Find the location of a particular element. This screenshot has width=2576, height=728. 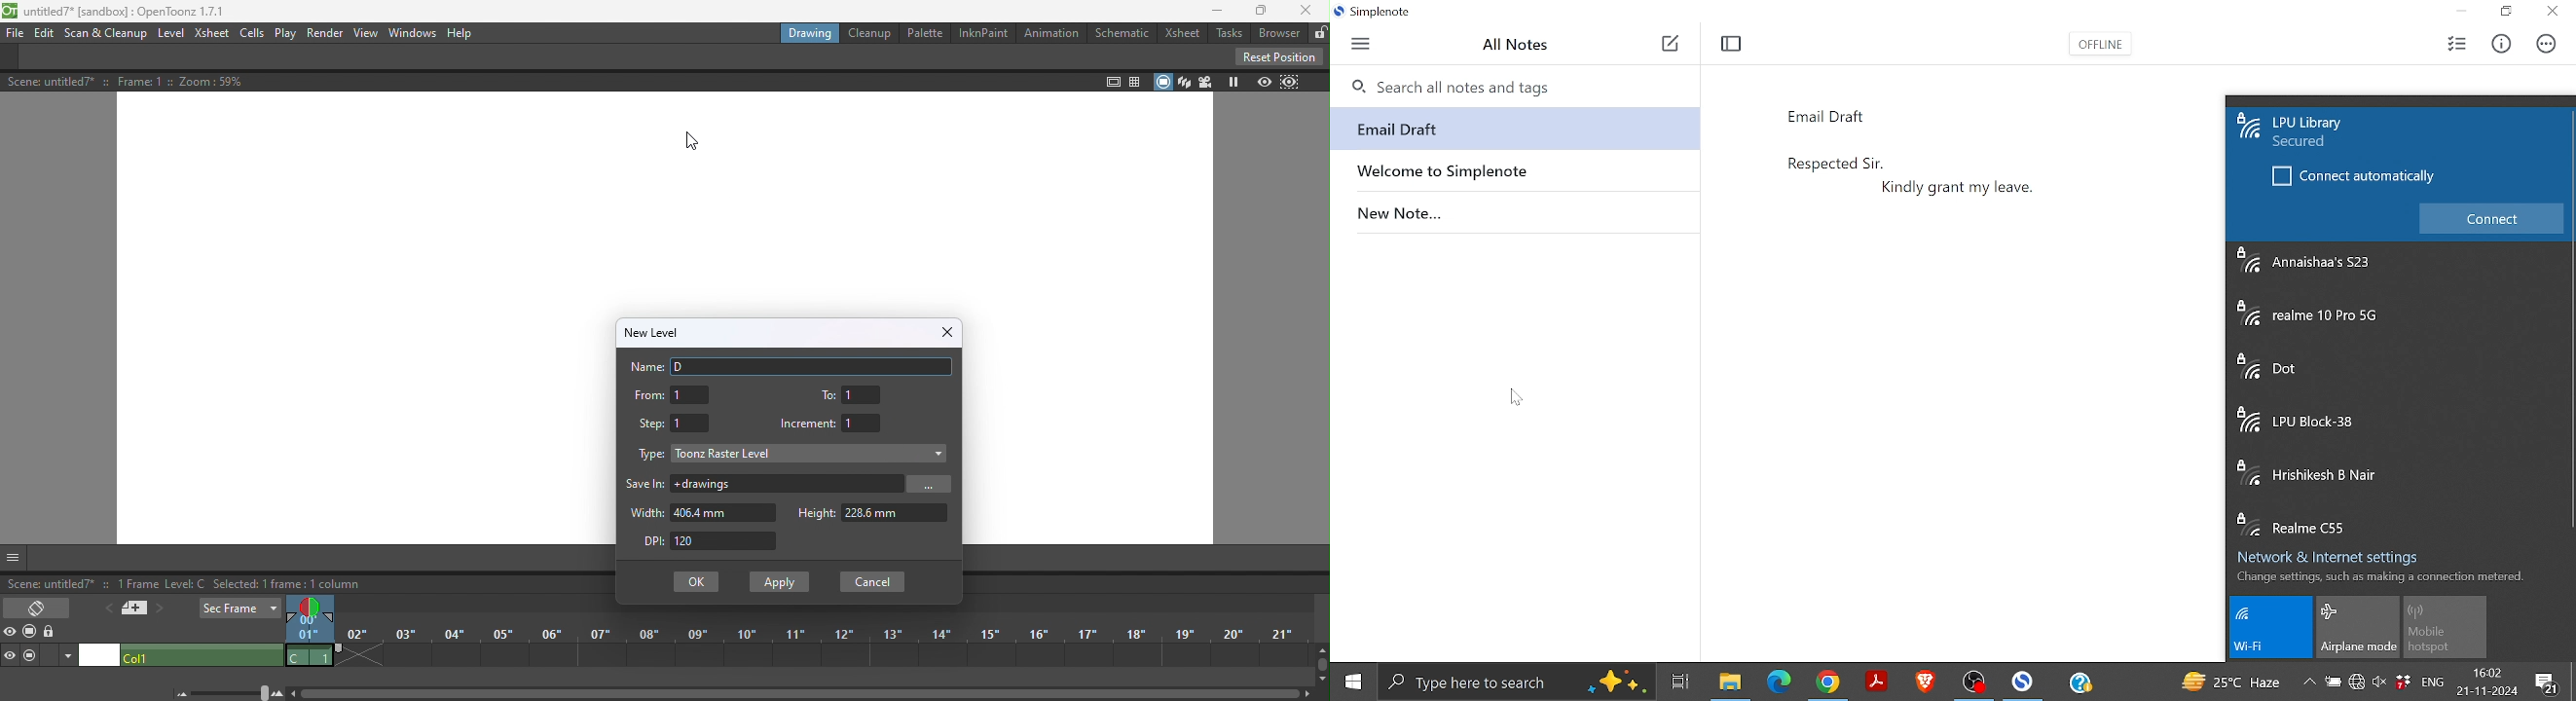

Brave browser is located at coordinates (1927, 681).